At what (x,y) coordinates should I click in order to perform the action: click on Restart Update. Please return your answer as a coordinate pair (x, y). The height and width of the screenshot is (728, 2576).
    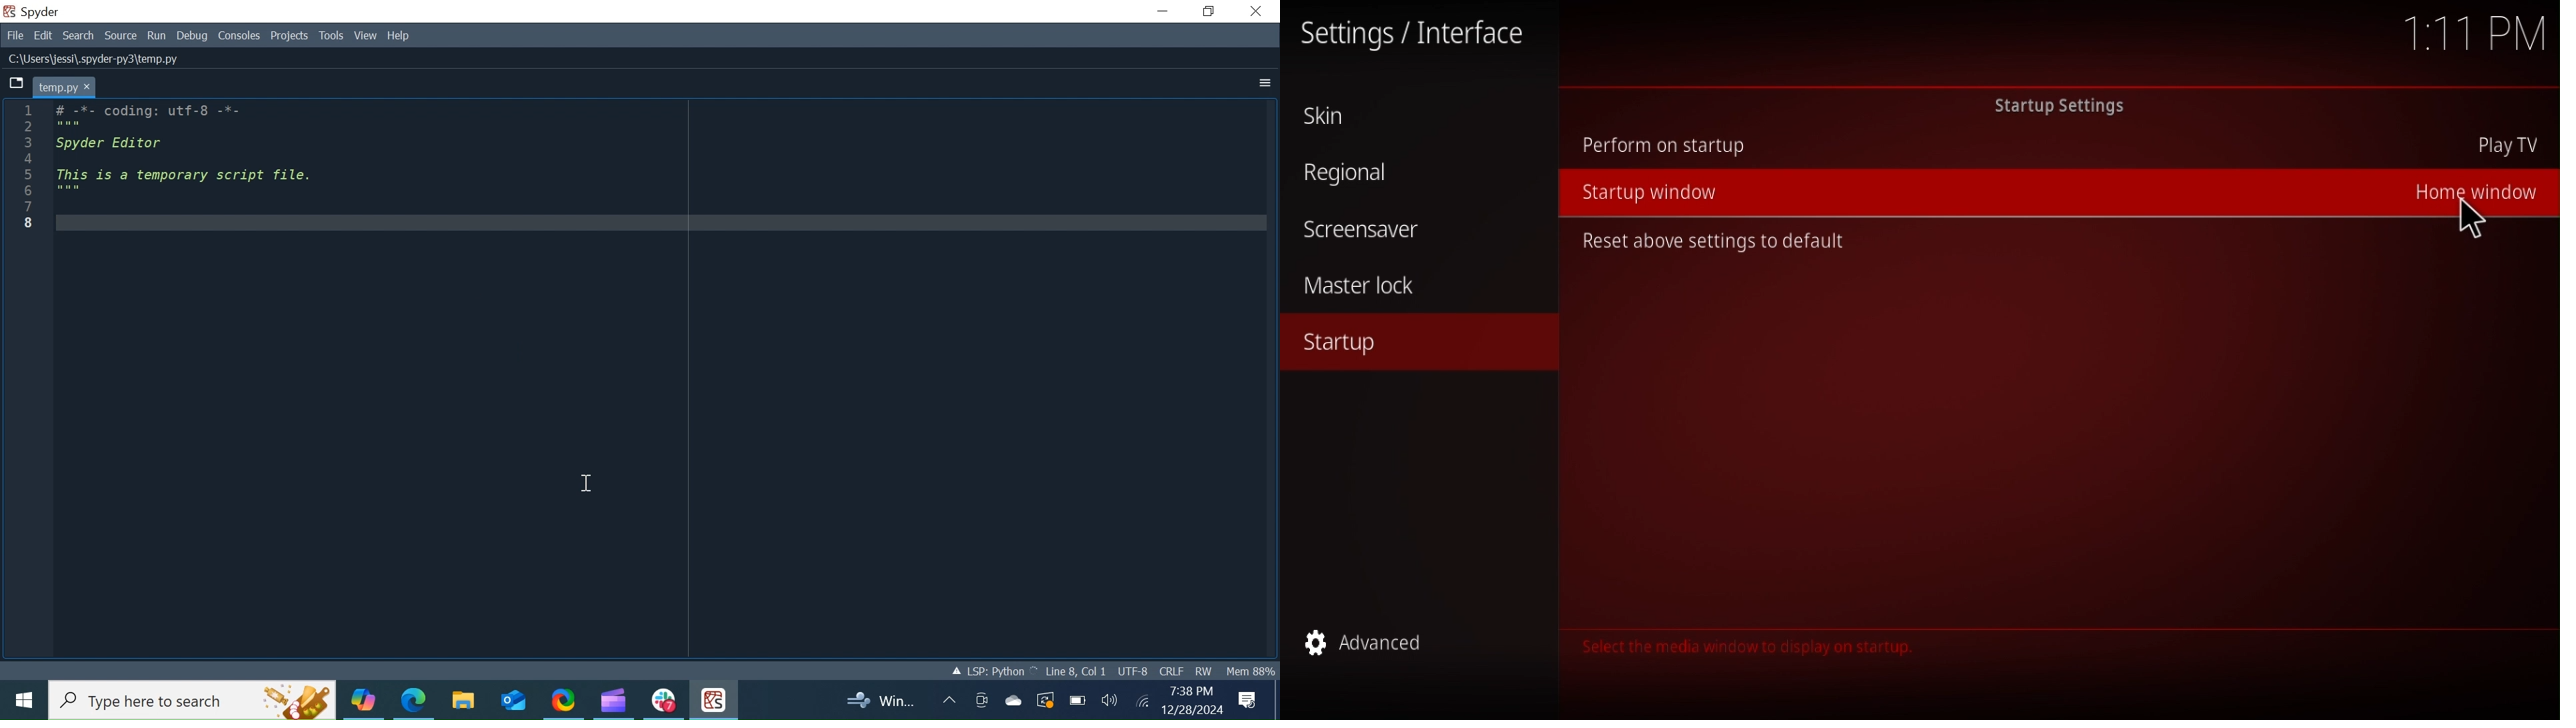
    Looking at the image, I should click on (1045, 701).